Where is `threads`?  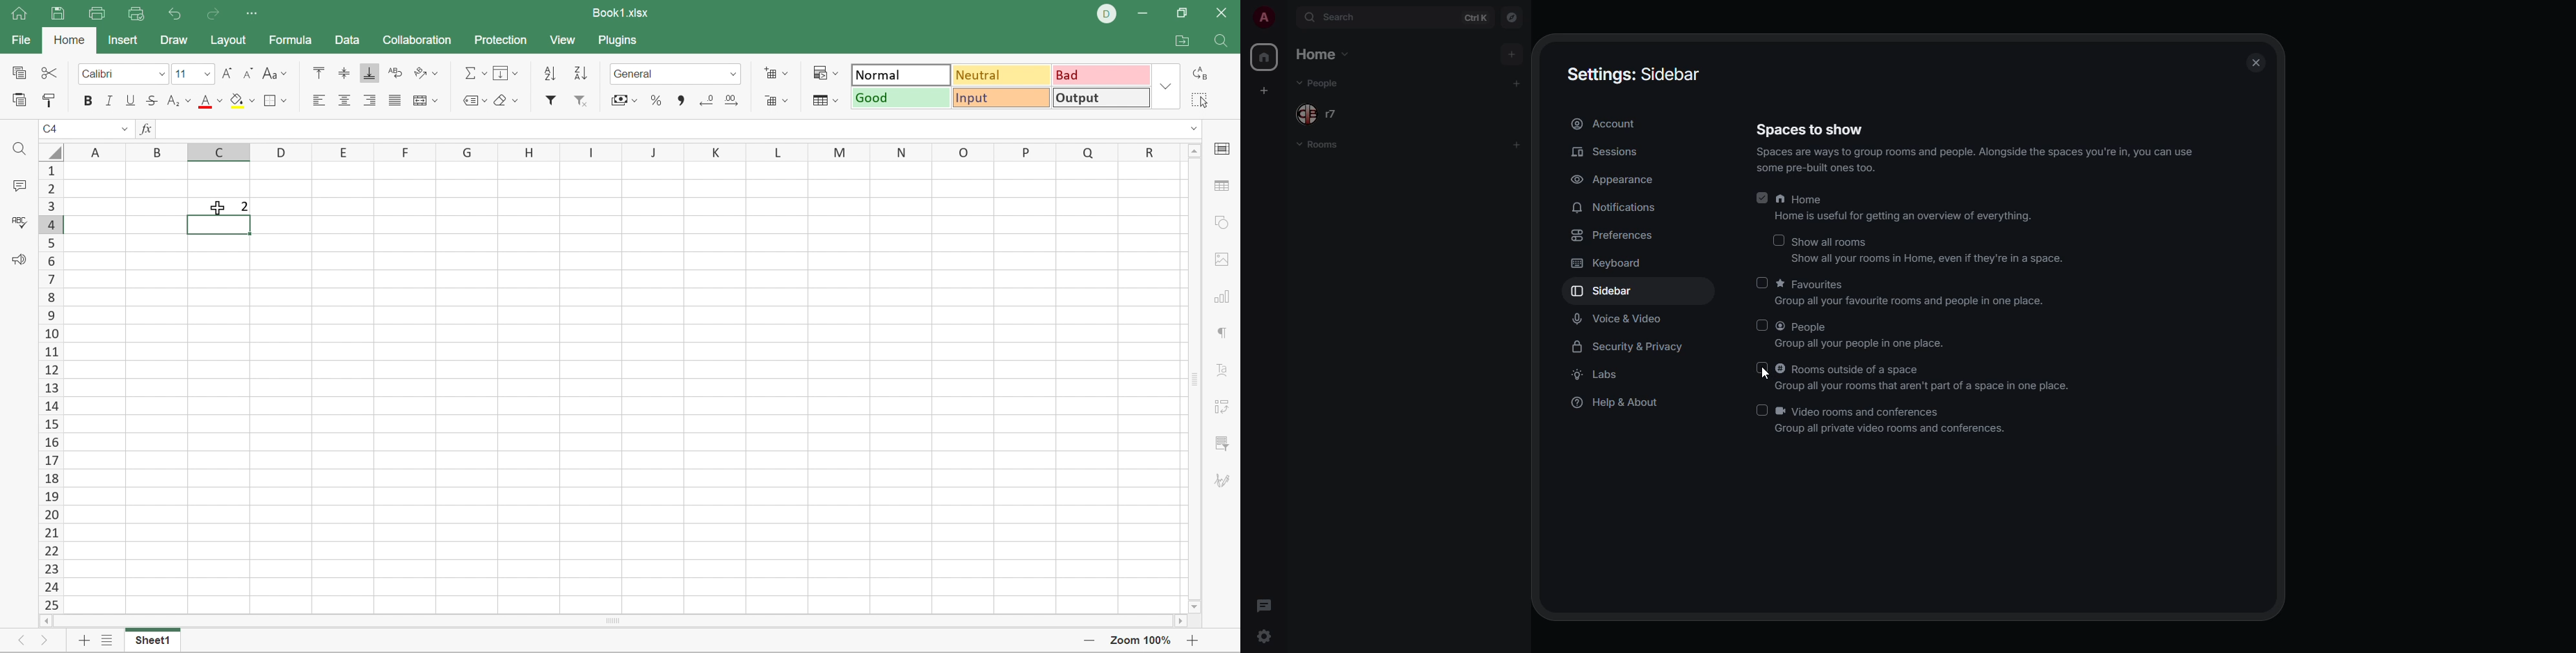
threads is located at coordinates (1265, 604).